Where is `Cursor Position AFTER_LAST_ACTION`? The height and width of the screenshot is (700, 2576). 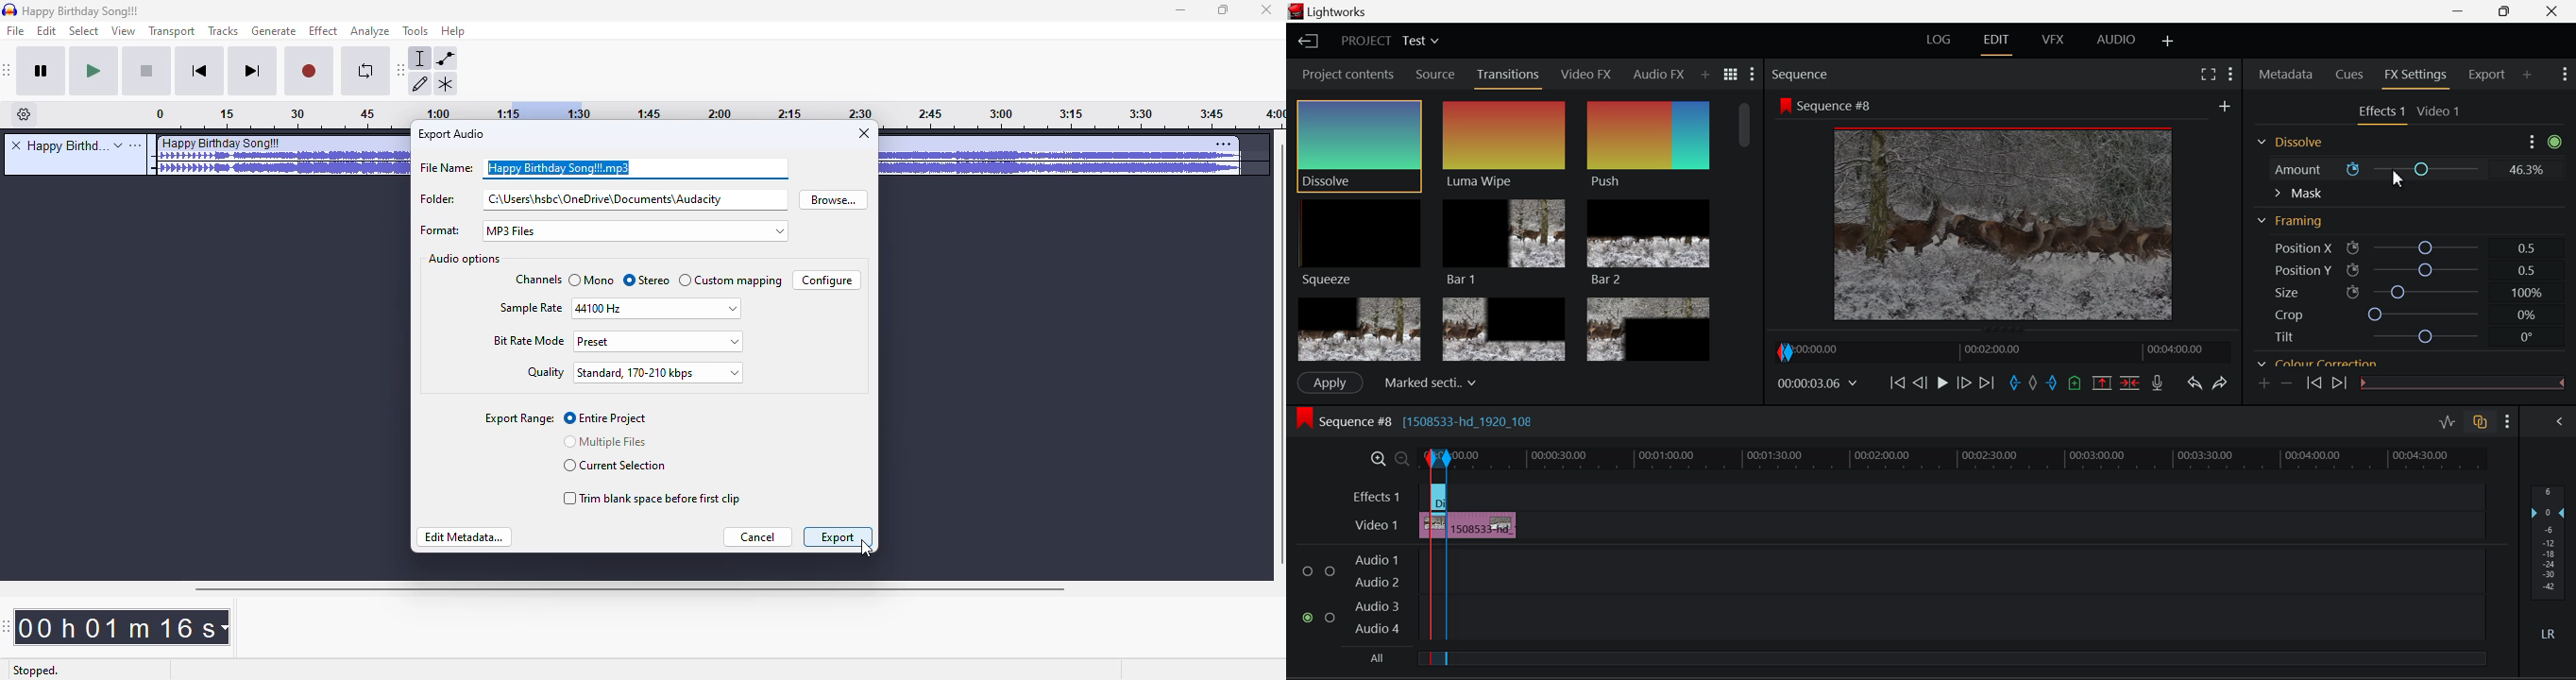 Cursor Position AFTER_LAST_ACTION is located at coordinates (2395, 179).